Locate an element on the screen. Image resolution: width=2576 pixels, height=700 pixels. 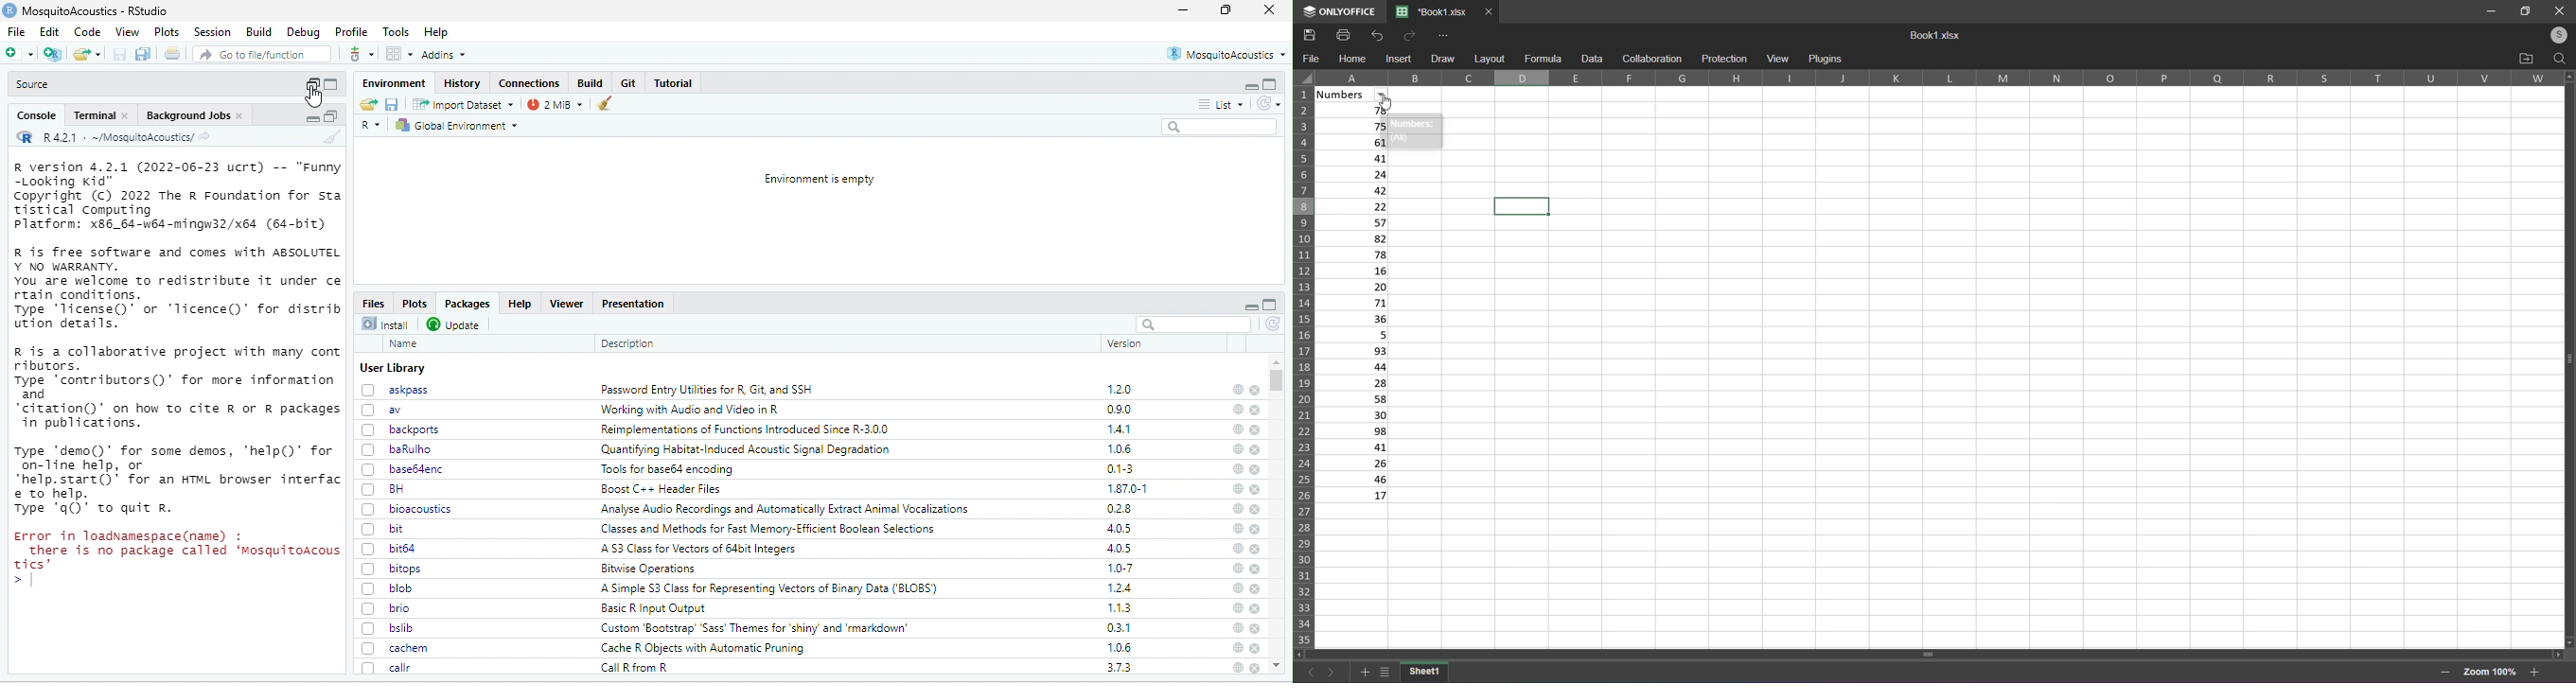
help is located at coordinates (1236, 411).